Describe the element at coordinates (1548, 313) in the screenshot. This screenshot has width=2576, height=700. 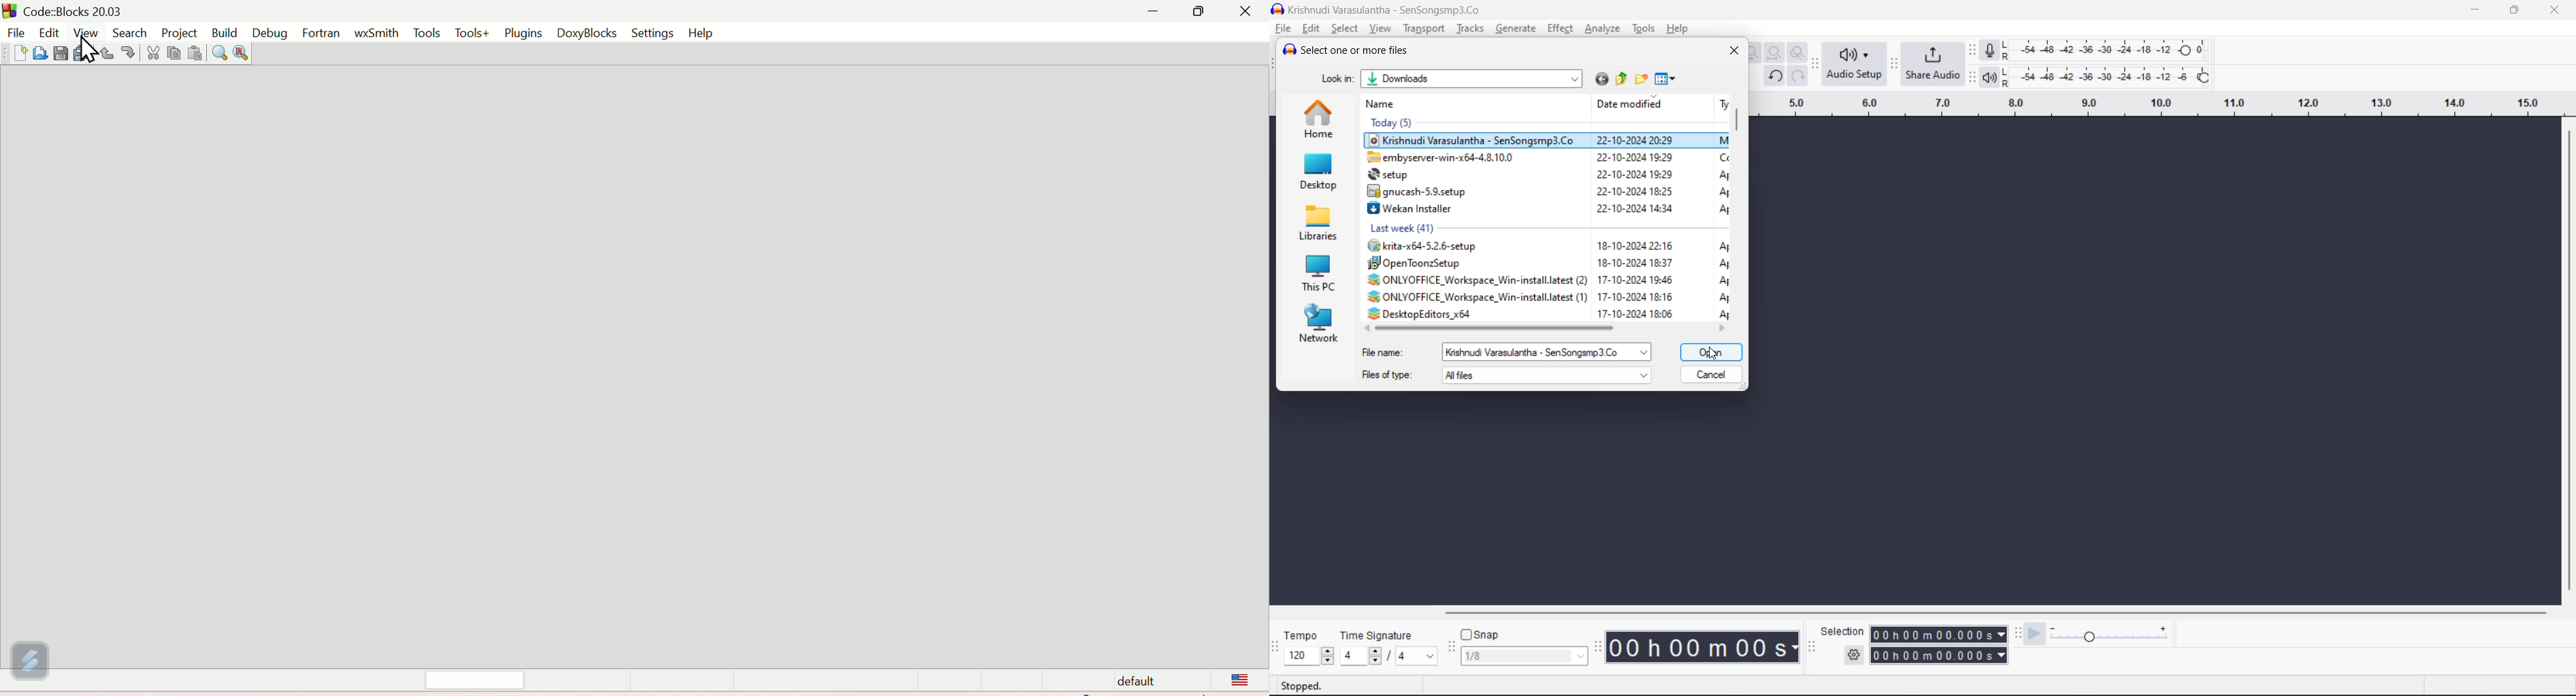
I see `: DesktopEditors x64 17-10-2024 18:06 Ar` at that location.